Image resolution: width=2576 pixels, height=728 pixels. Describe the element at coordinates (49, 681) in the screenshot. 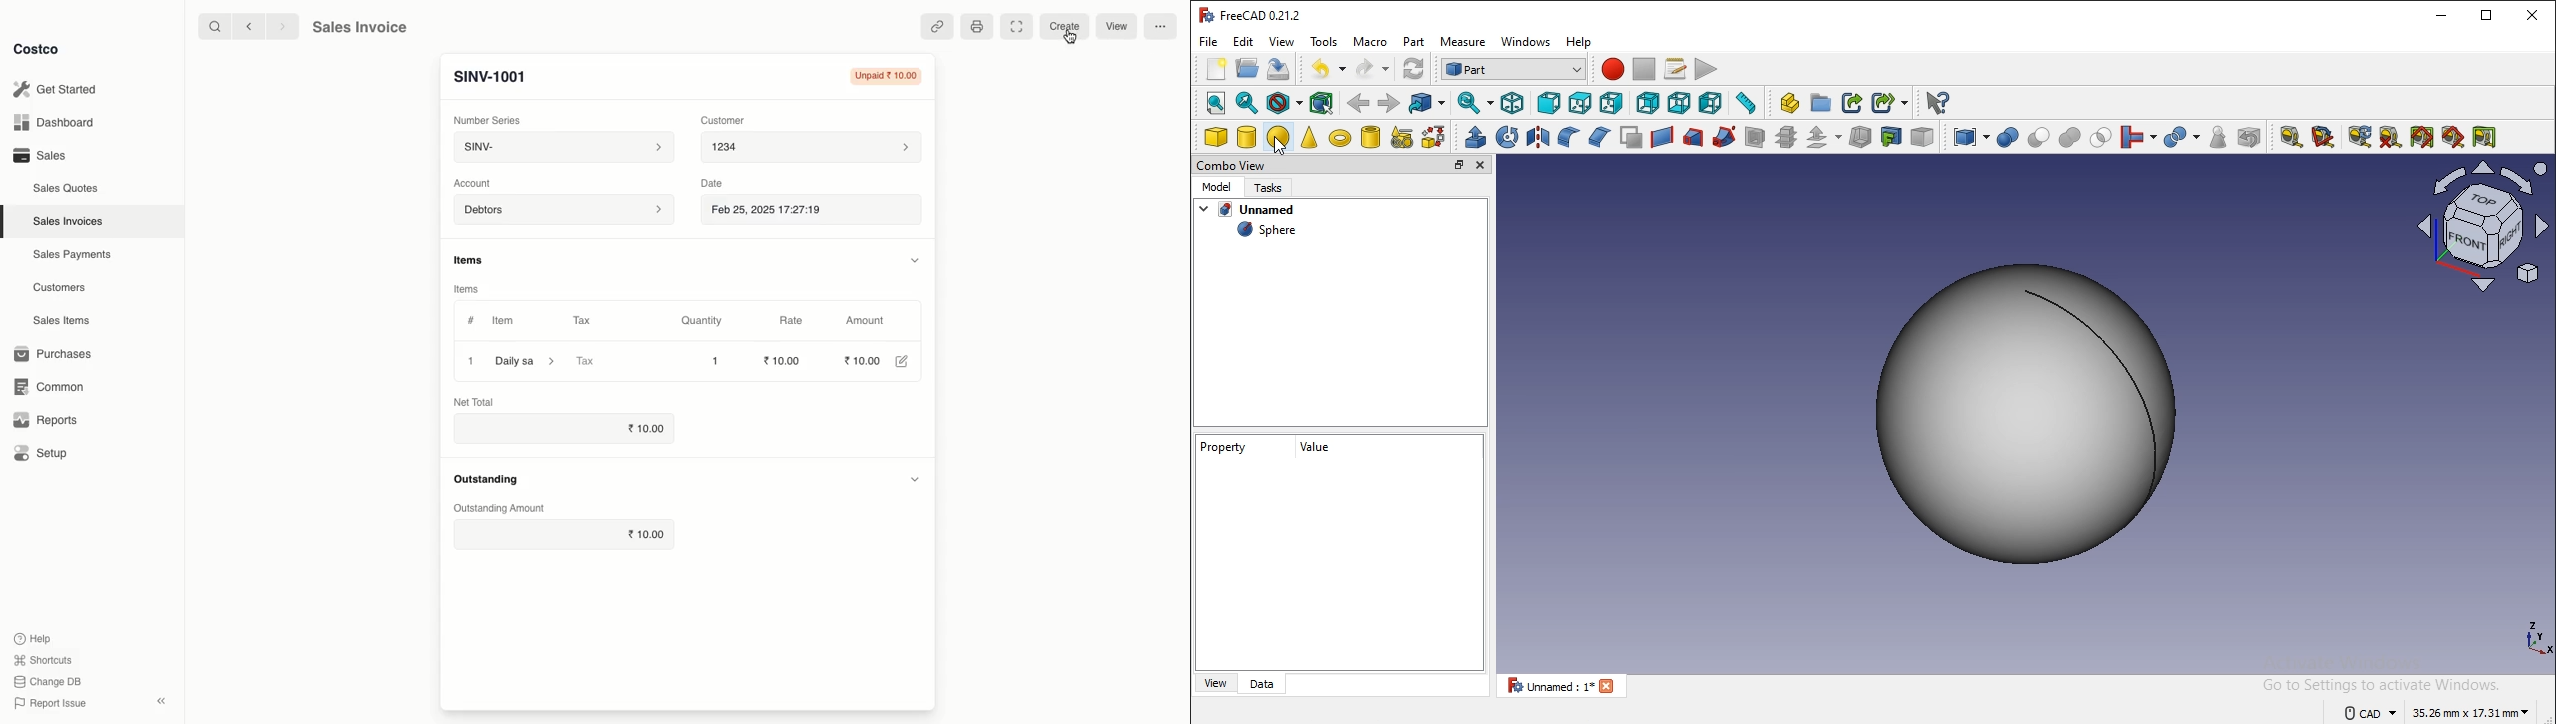

I see `Change DB` at that location.